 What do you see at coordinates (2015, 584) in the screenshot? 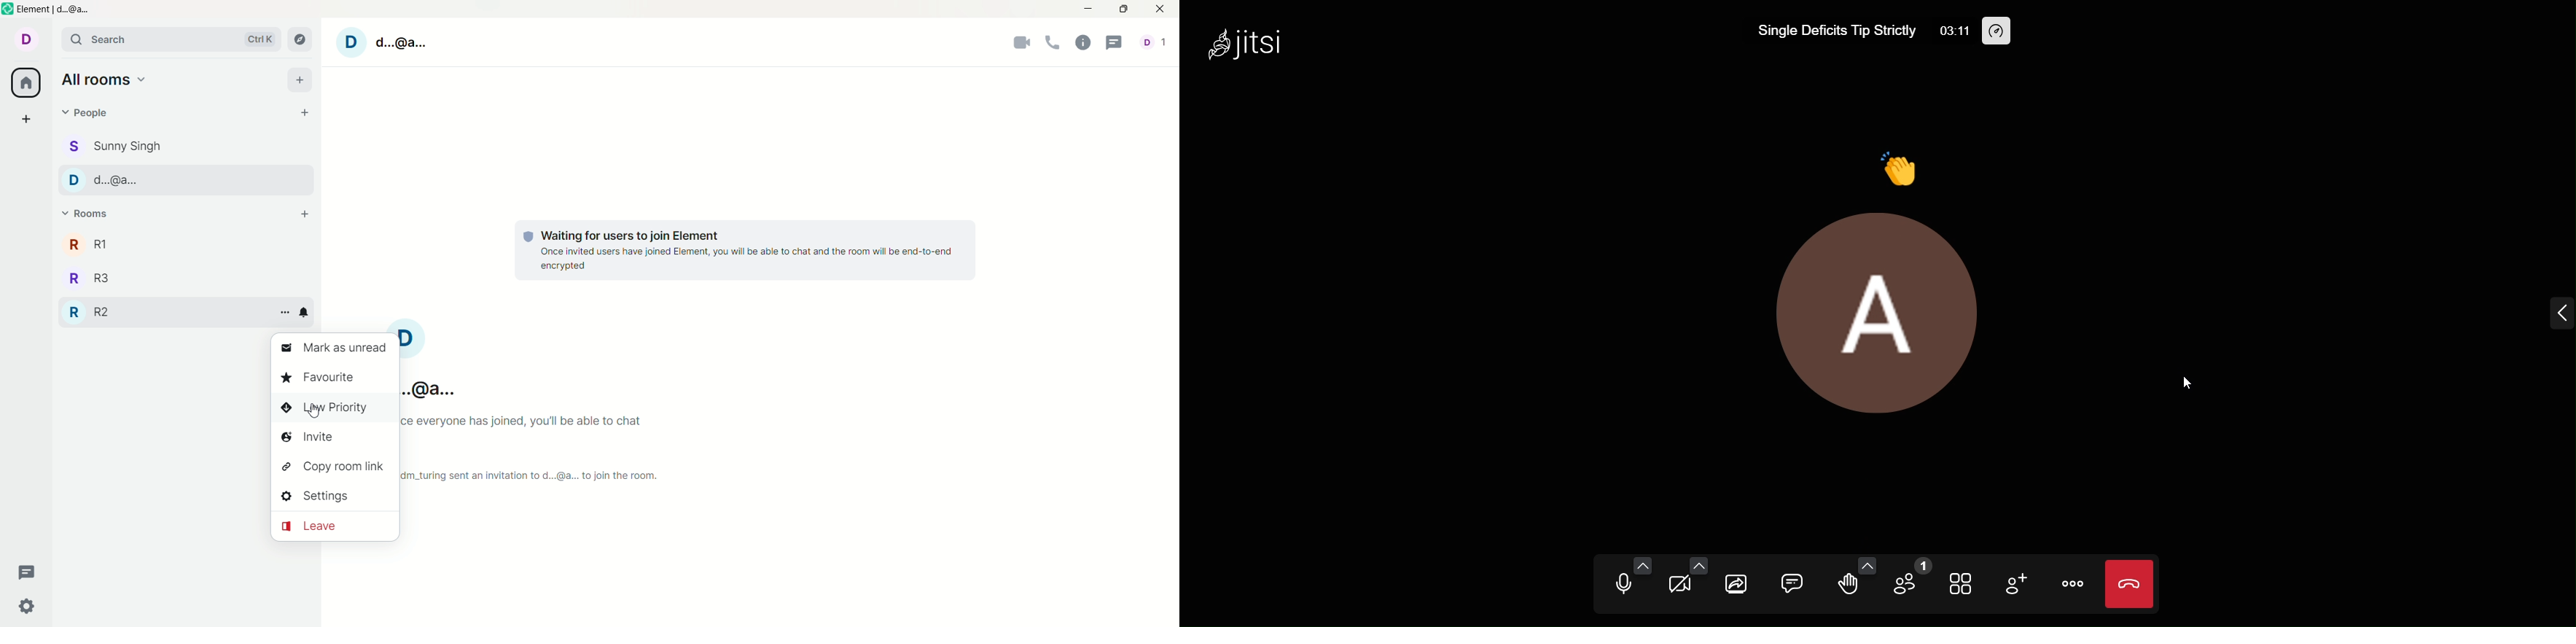
I see `invite people` at bounding box center [2015, 584].